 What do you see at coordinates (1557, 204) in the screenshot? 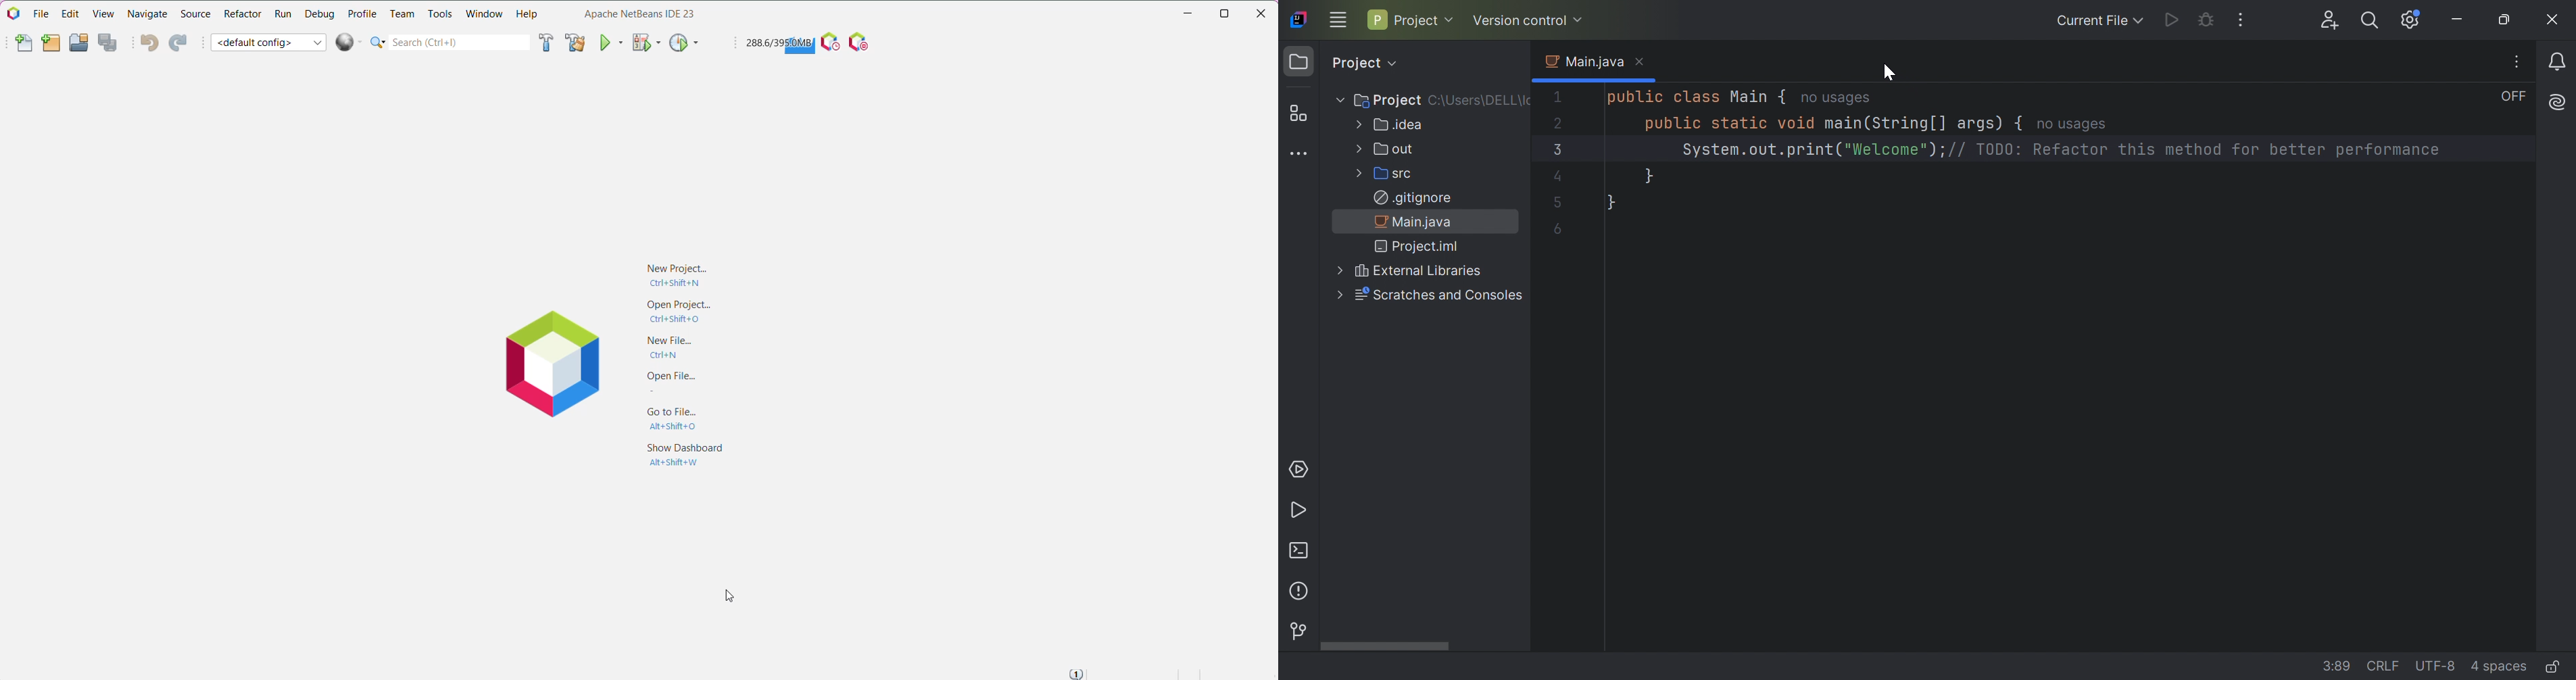
I see `5` at bounding box center [1557, 204].